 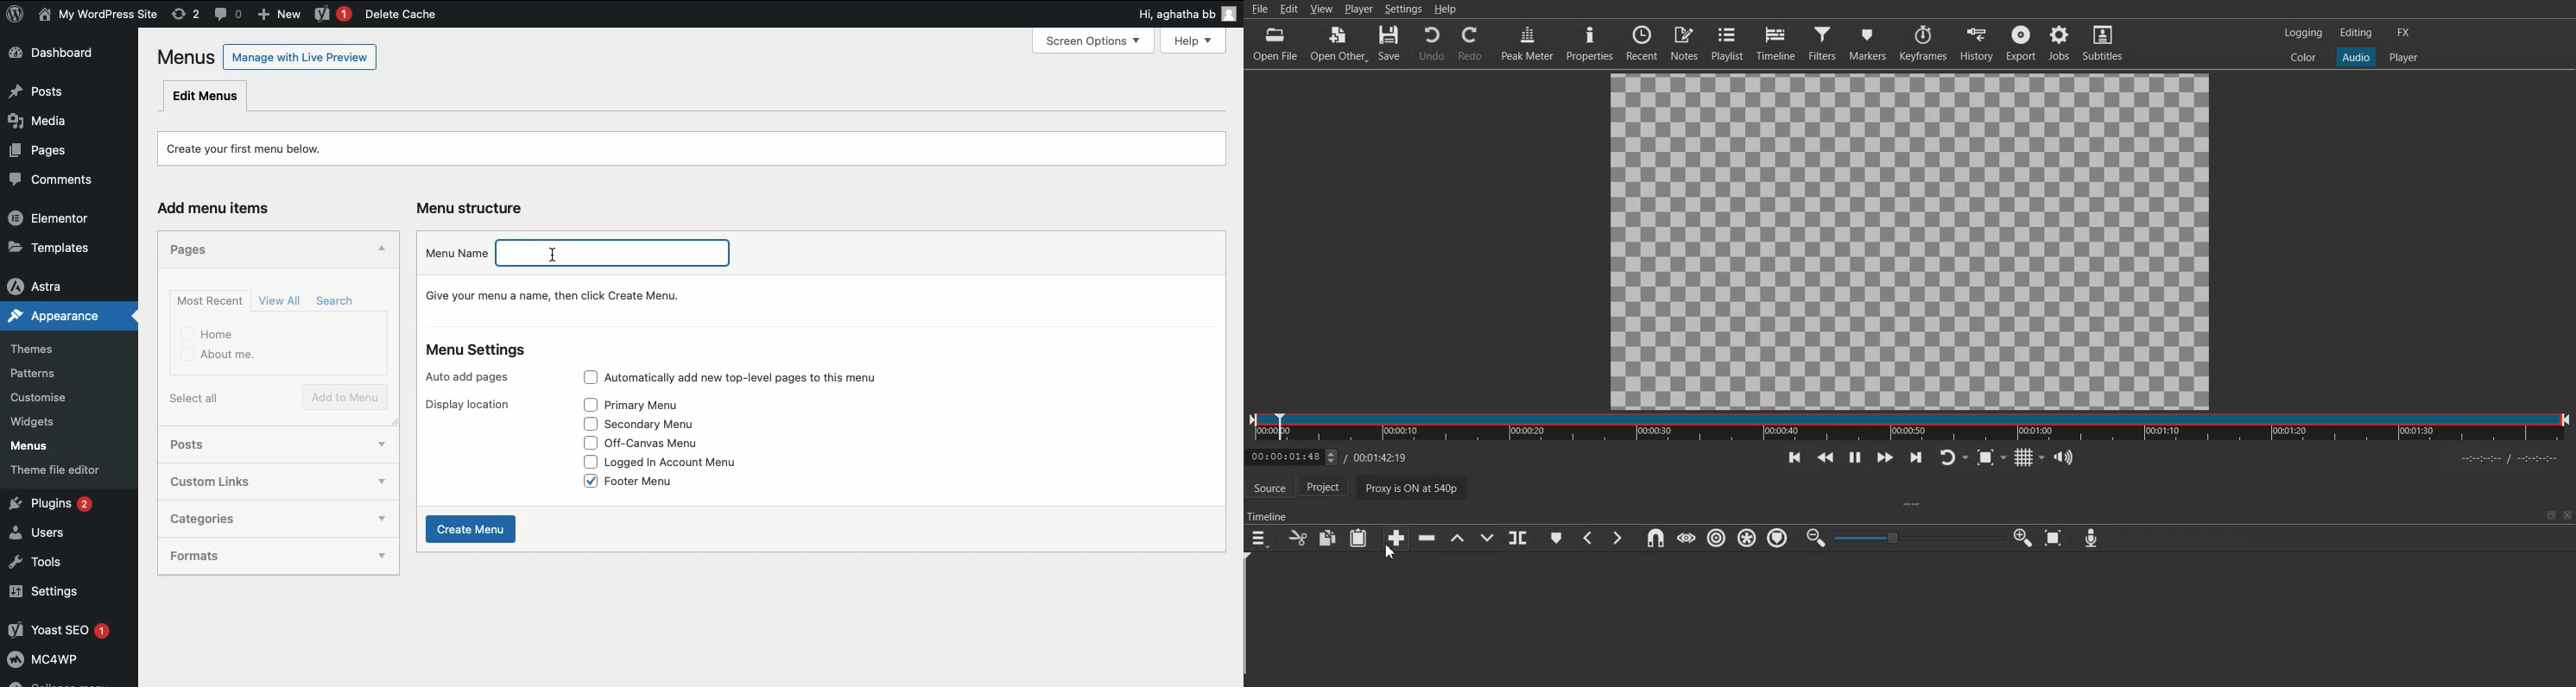 I want to click on Delete cache, so click(x=400, y=15).